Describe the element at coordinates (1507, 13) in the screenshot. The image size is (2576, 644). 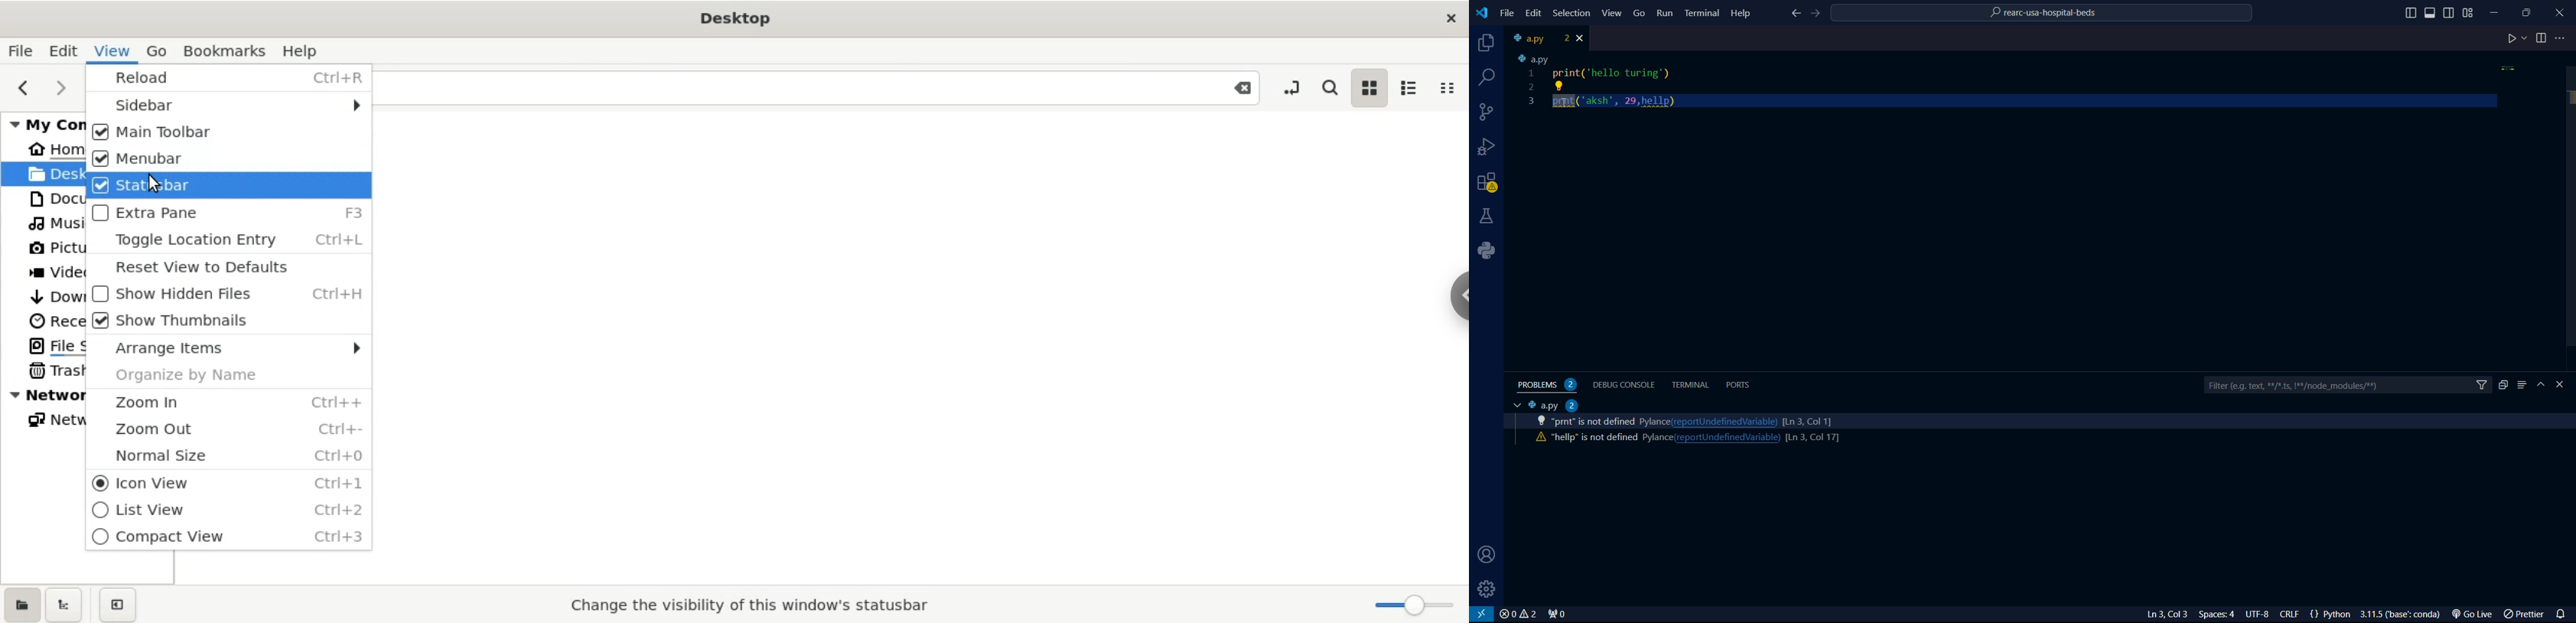
I see `file` at that location.